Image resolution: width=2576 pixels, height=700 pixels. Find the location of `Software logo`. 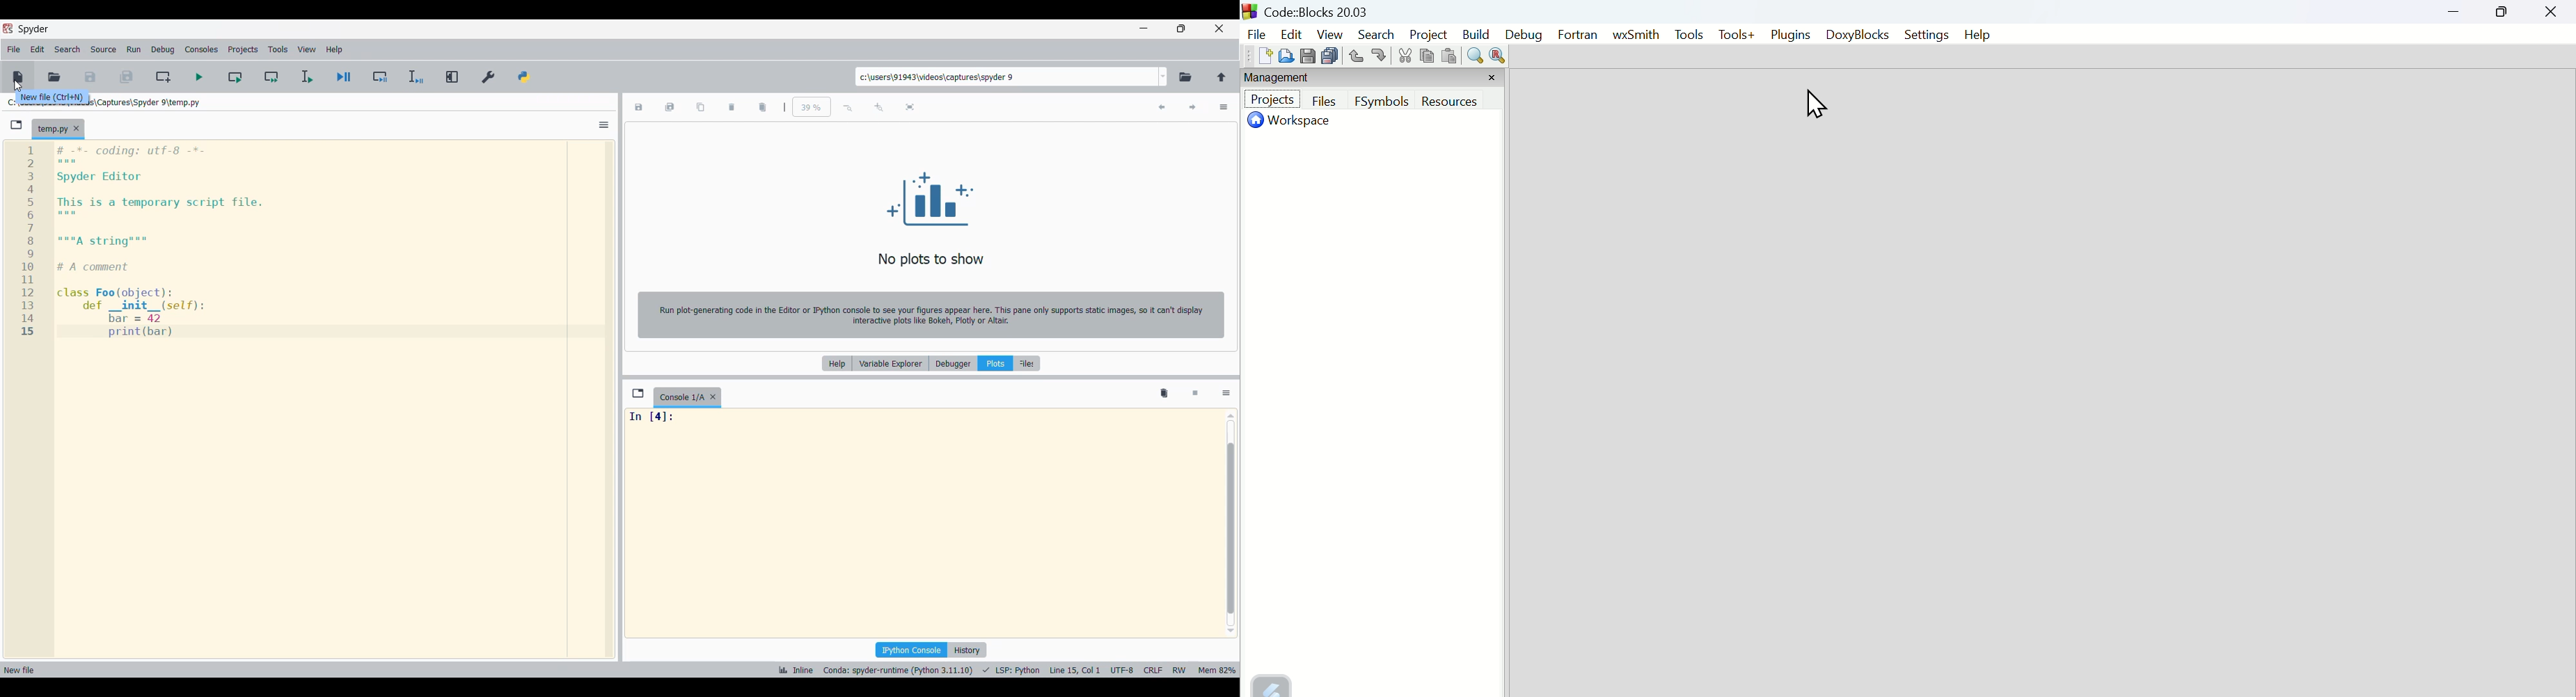

Software logo is located at coordinates (8, 28).